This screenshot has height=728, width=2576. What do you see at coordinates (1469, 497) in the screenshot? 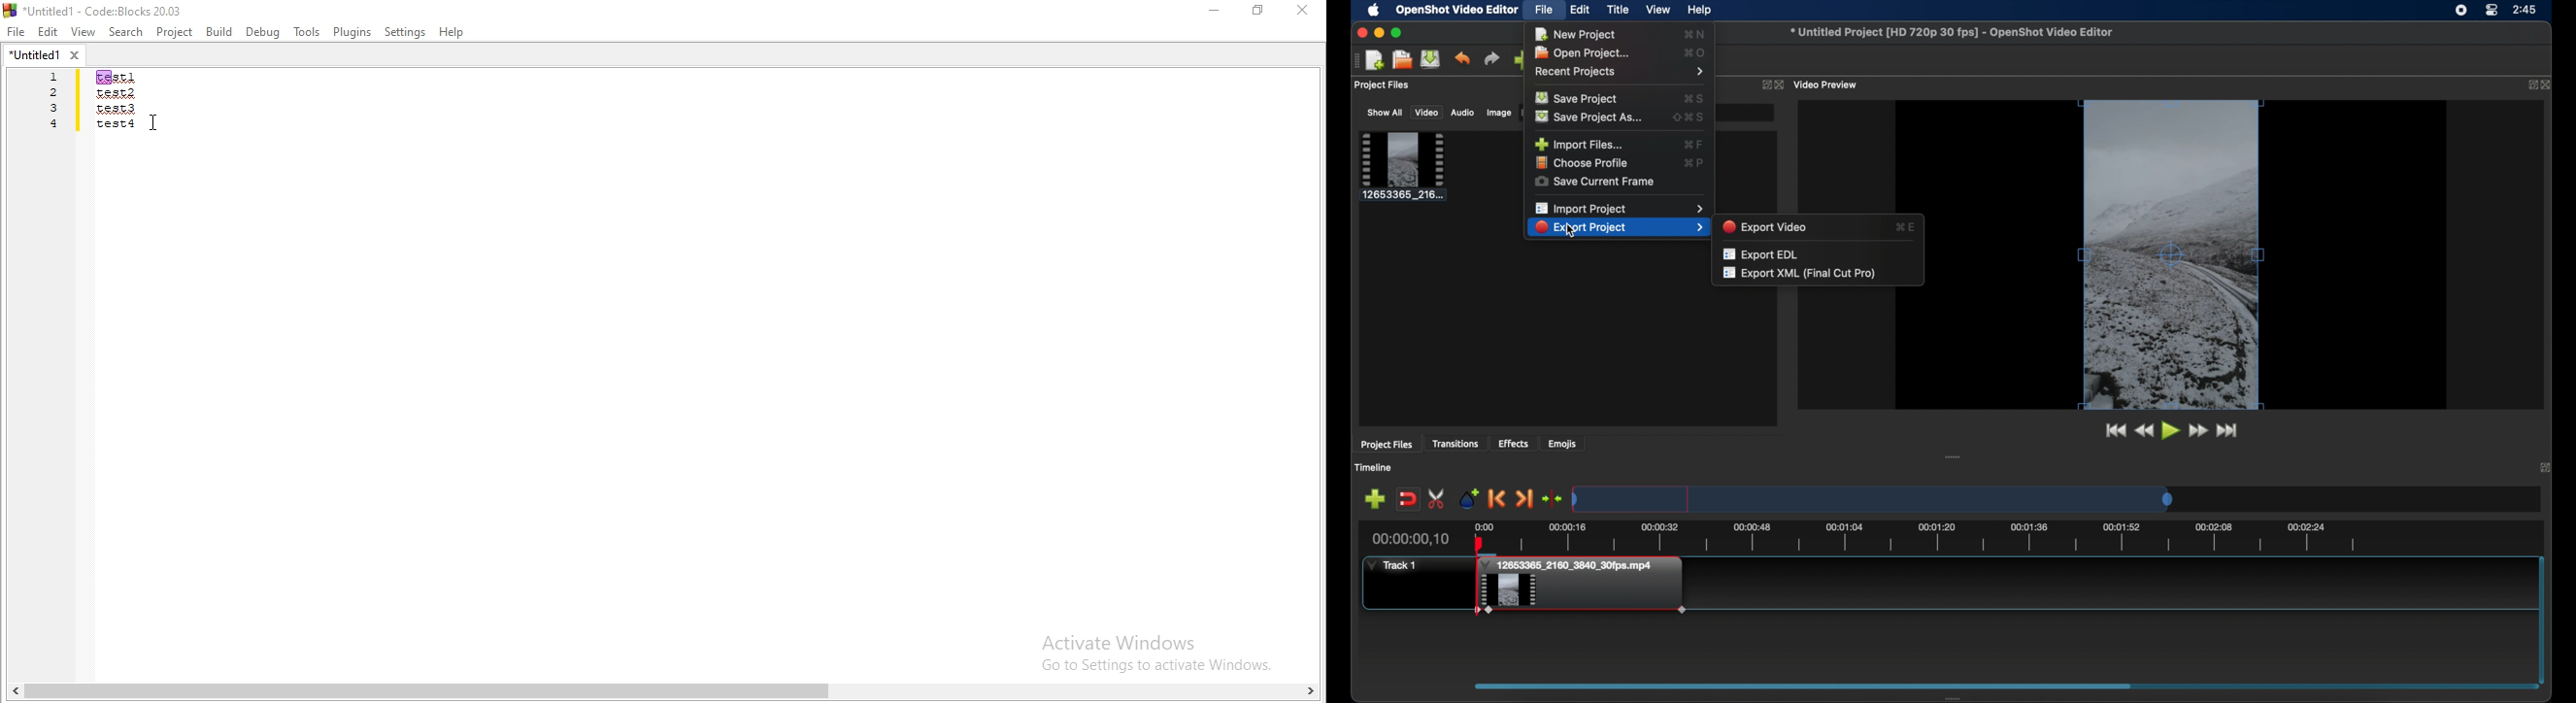
I see `add marker` at bounding box center [1469, 497].